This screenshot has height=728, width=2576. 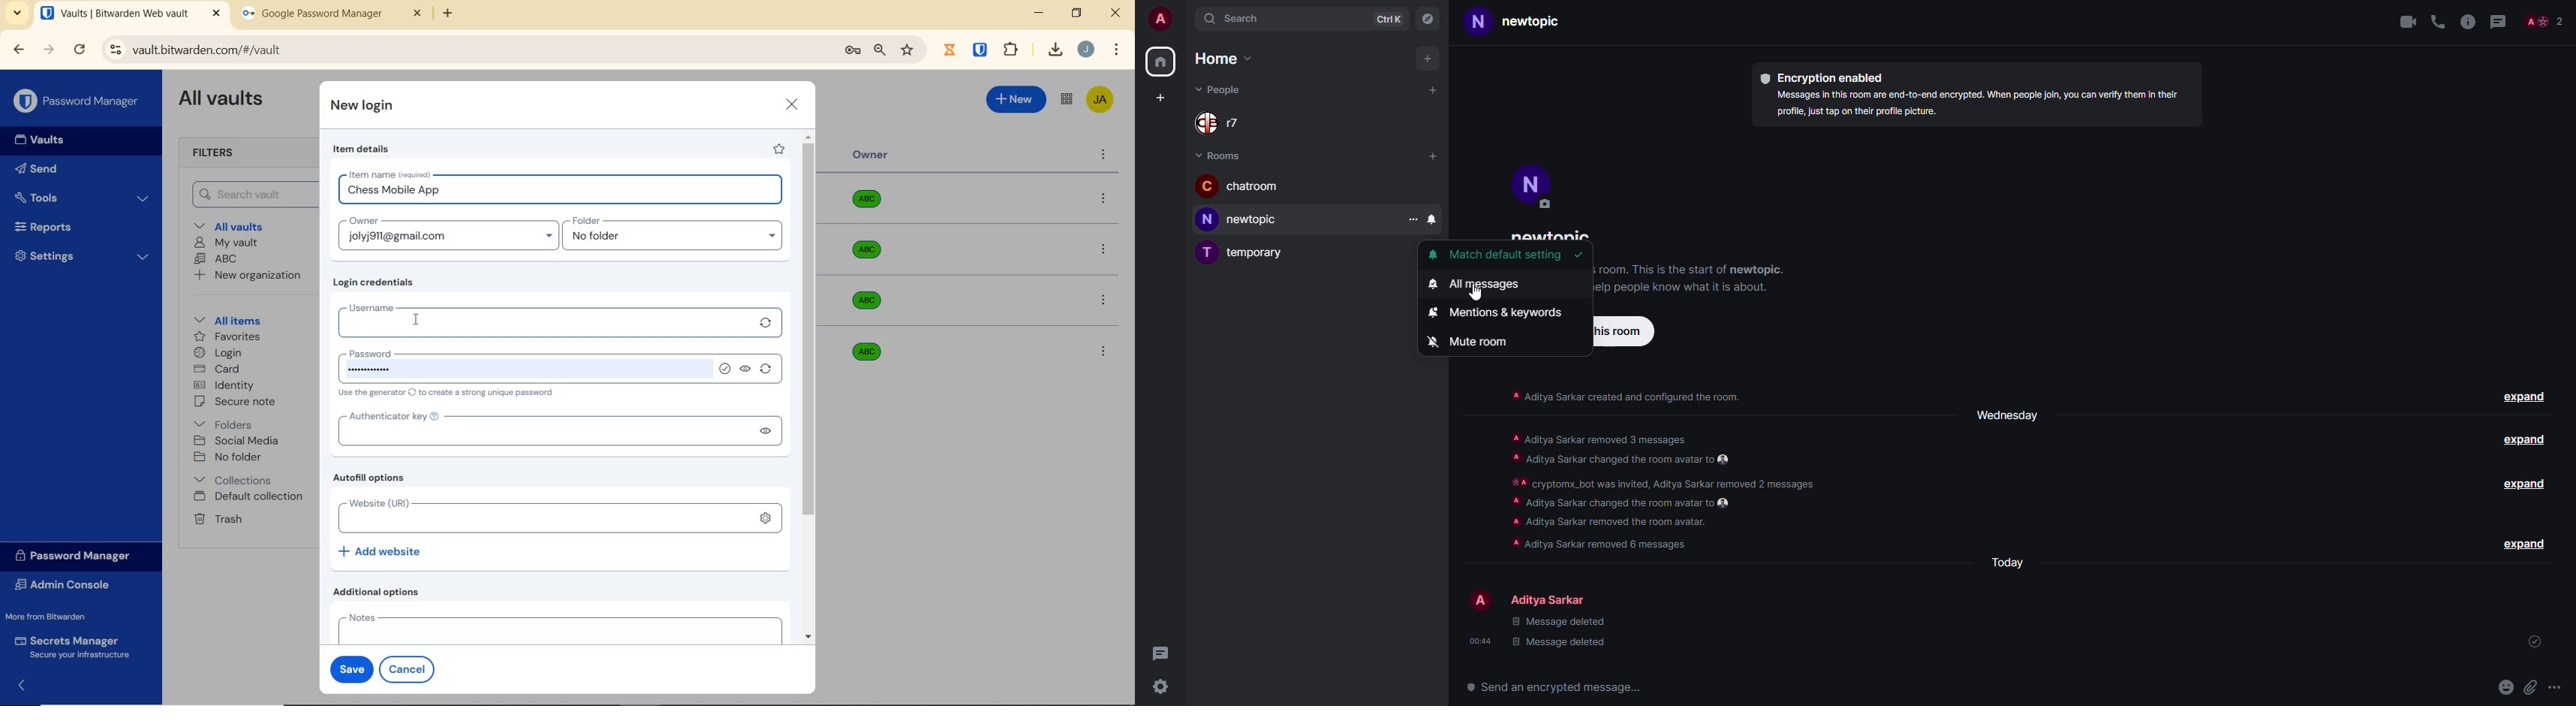 I want to click on add, so click(x=1434, y=89).